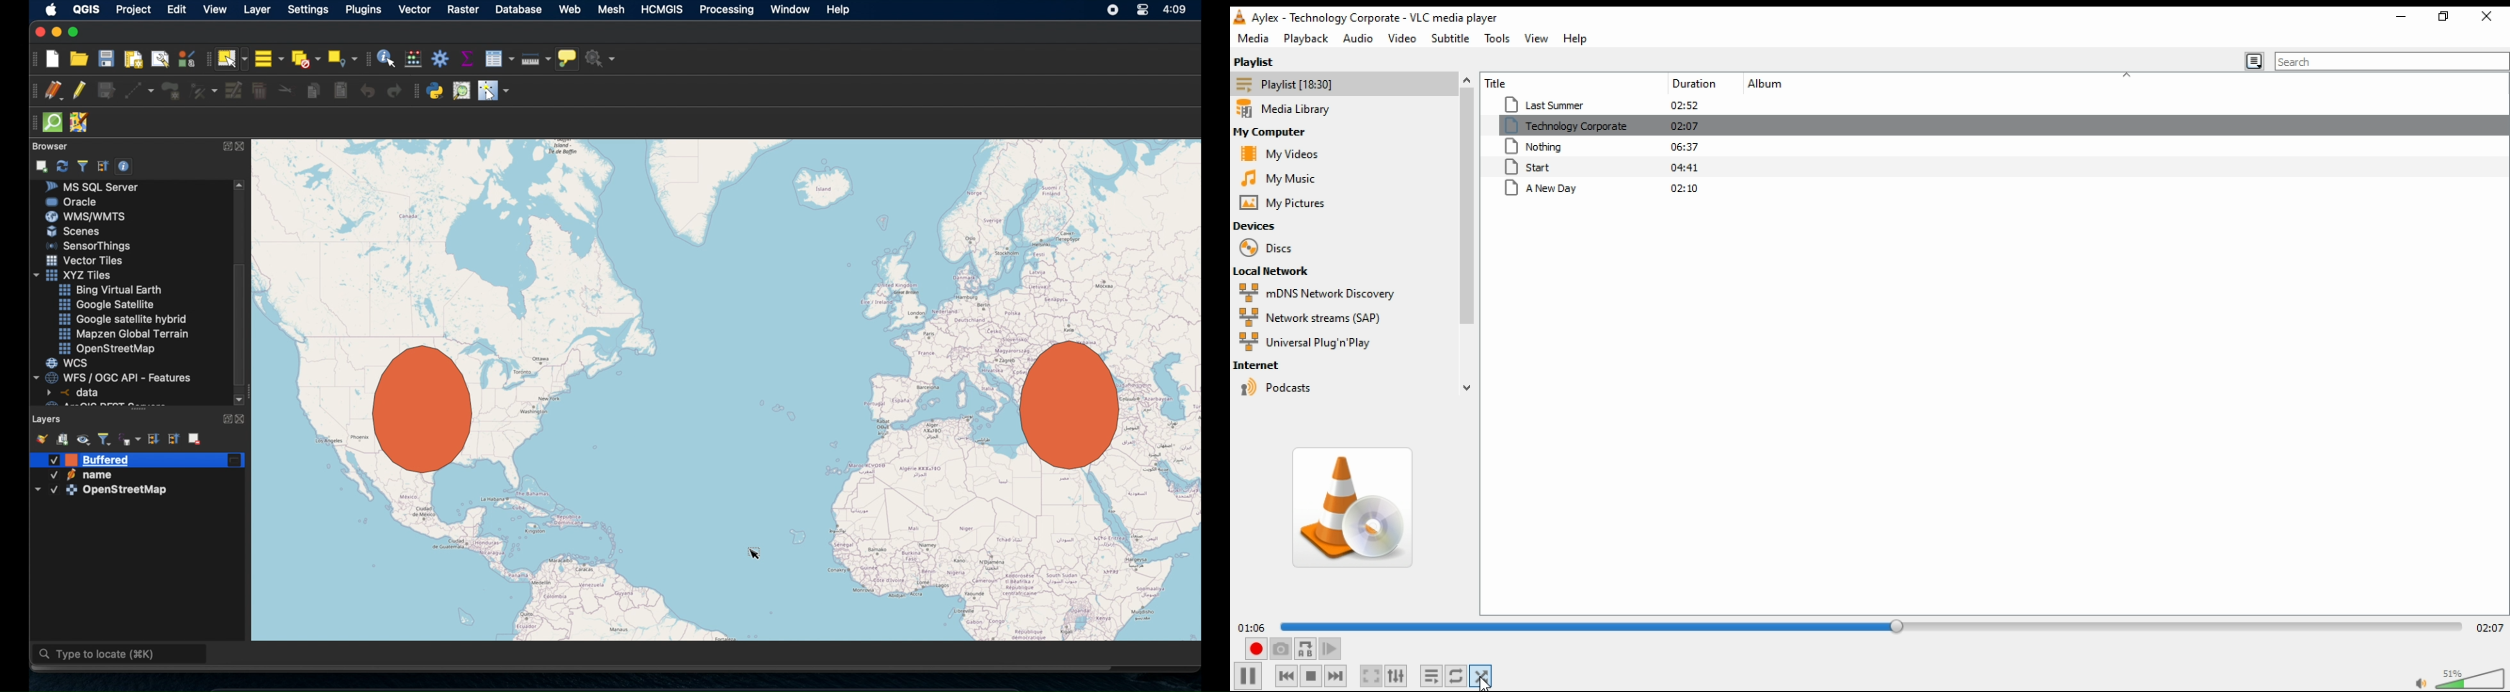 The image size is (2520, 700). What do you see at coordinates (140, 91) in the screenshot?
I see `digitize with segment` at bounding box center [140, 91].